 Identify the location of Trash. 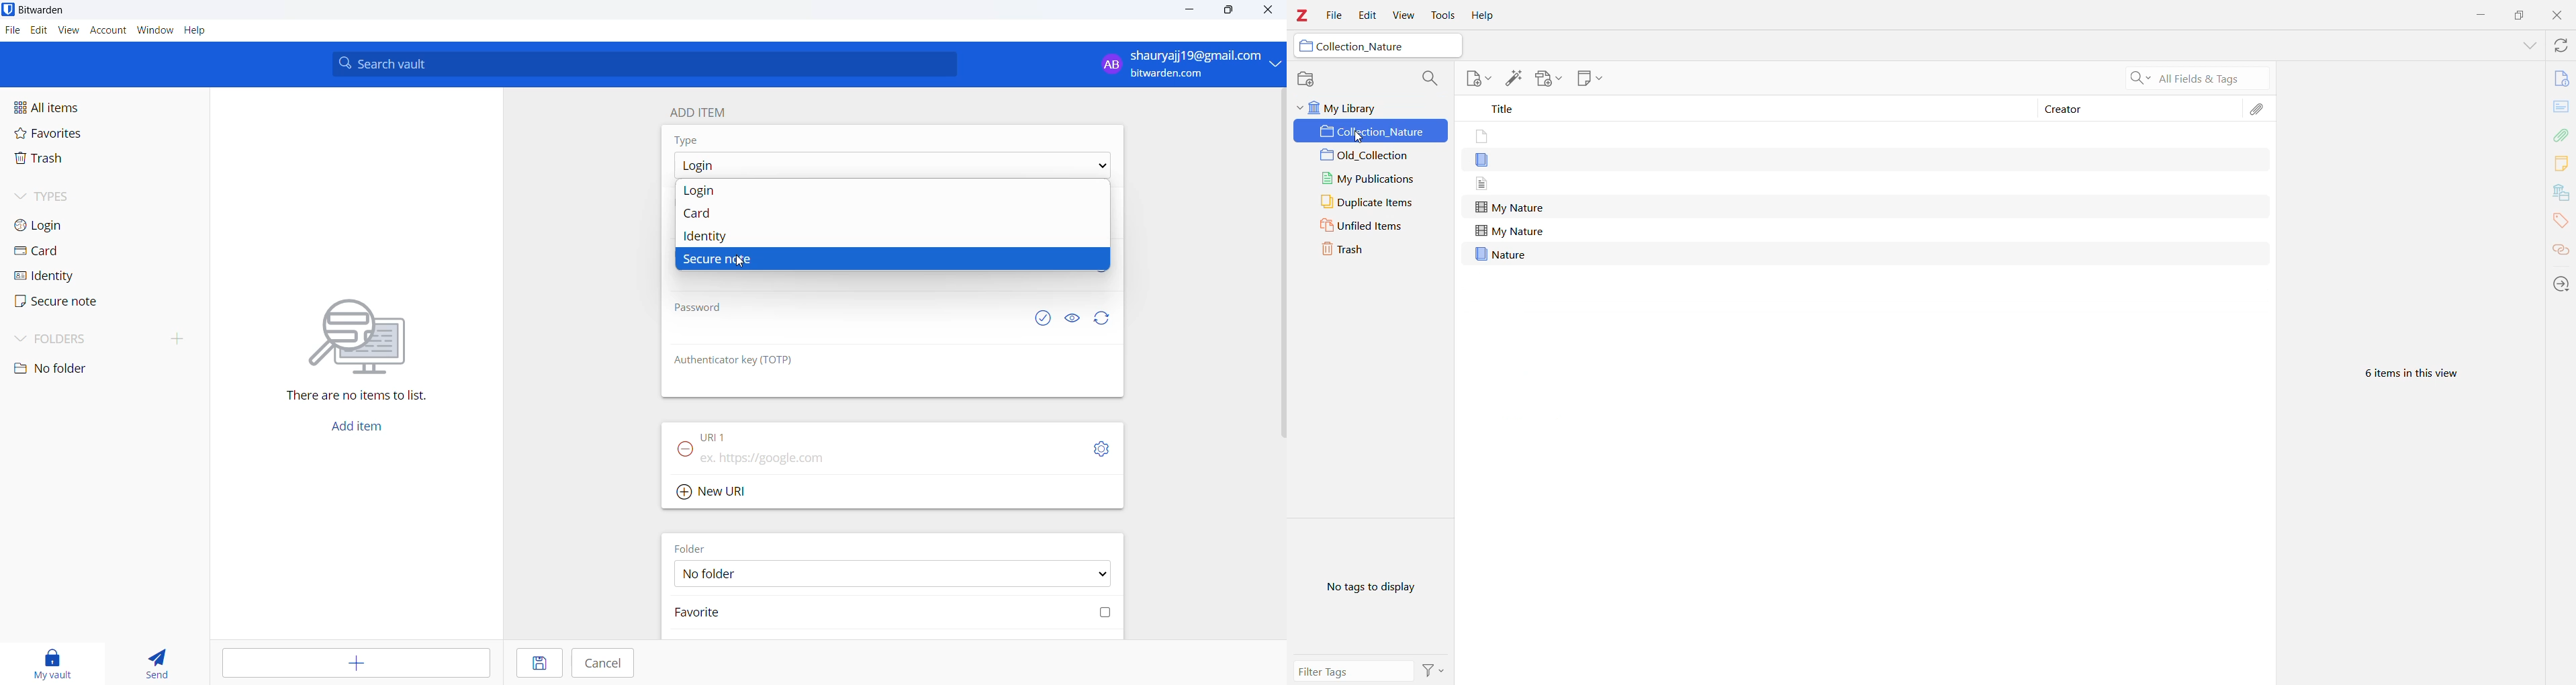
(1372, 250).